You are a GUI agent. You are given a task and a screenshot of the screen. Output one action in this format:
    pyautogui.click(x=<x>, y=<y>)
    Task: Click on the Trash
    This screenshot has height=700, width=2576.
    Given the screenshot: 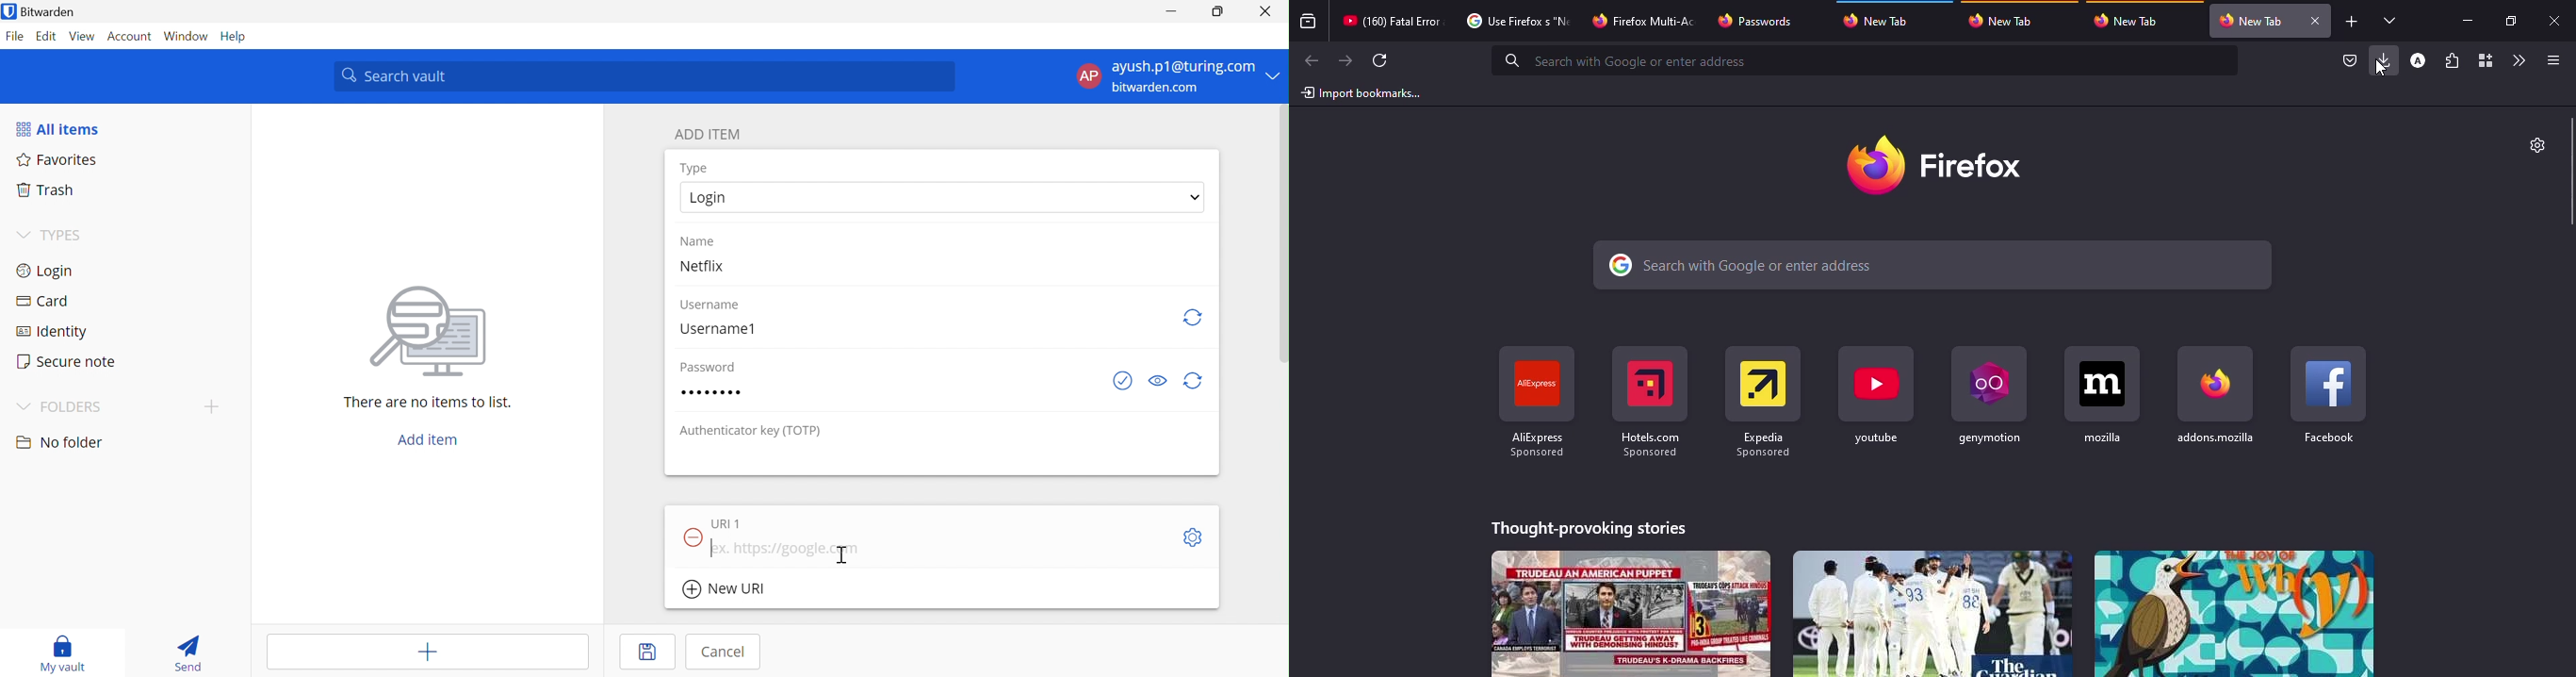 What is the action you would take?
    pyautogui.click(x=44, y=190)
    